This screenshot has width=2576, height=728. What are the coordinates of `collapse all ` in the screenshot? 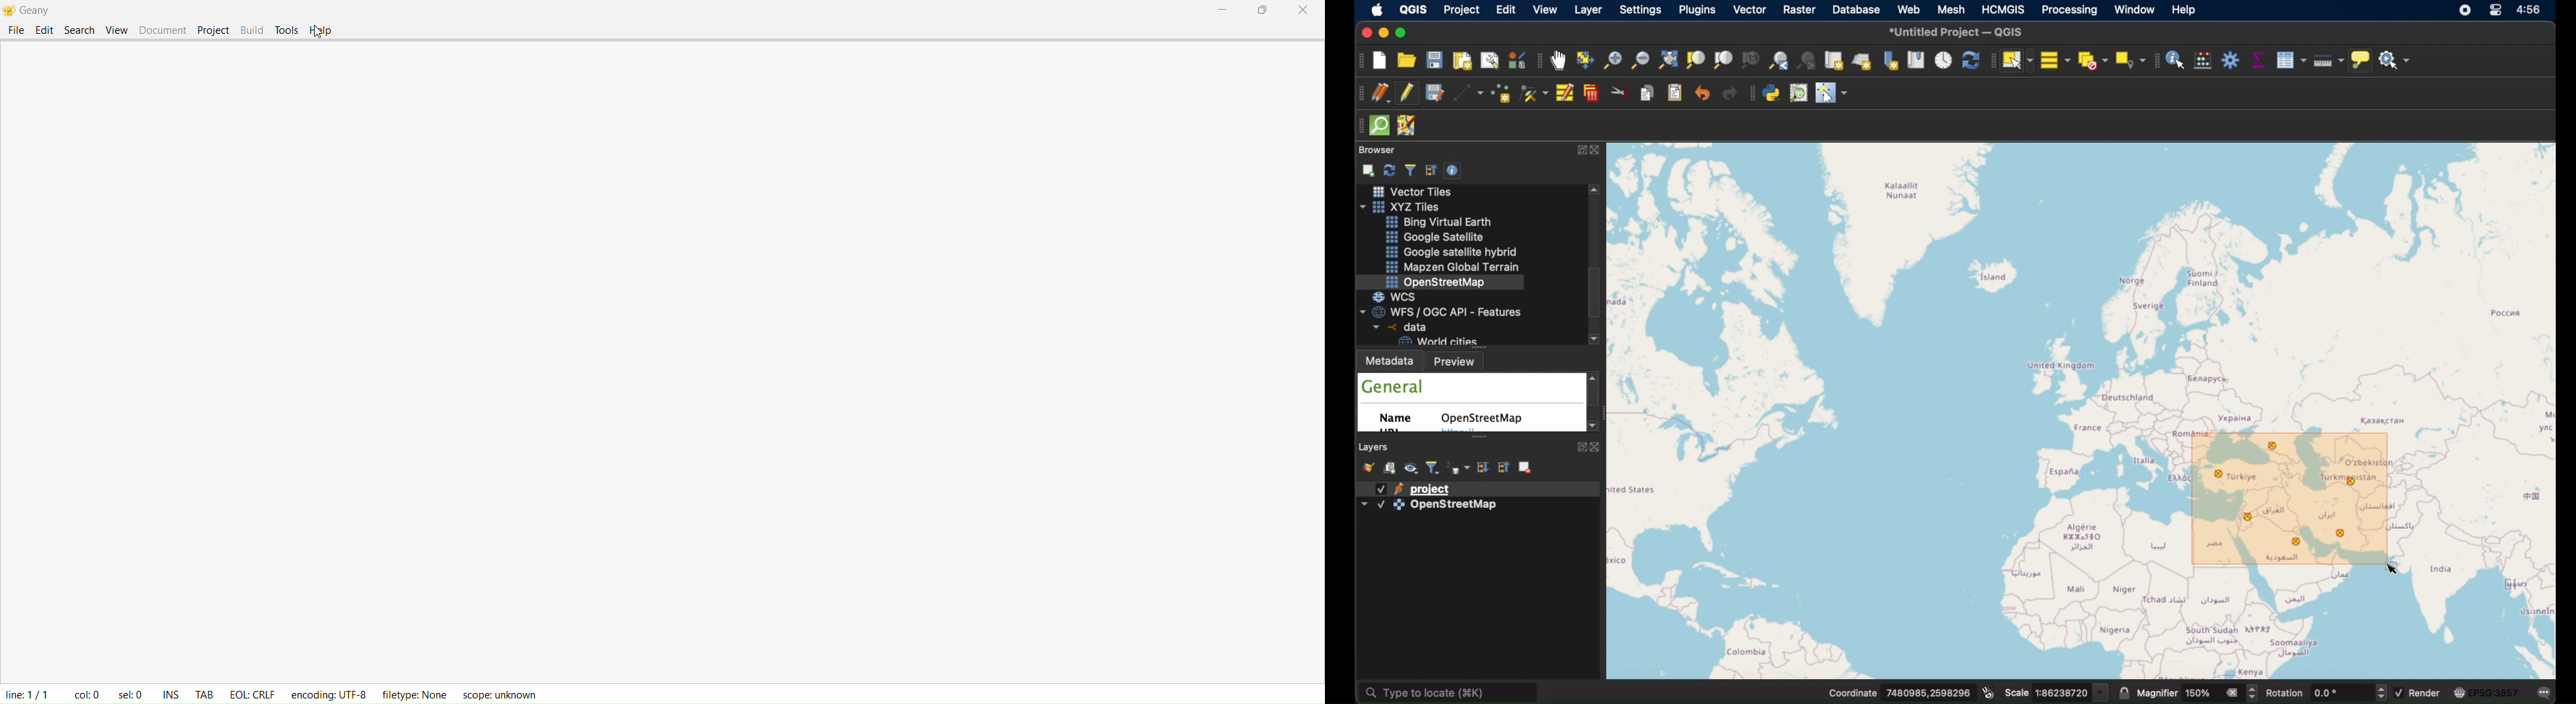 It's located at (1431, 169).